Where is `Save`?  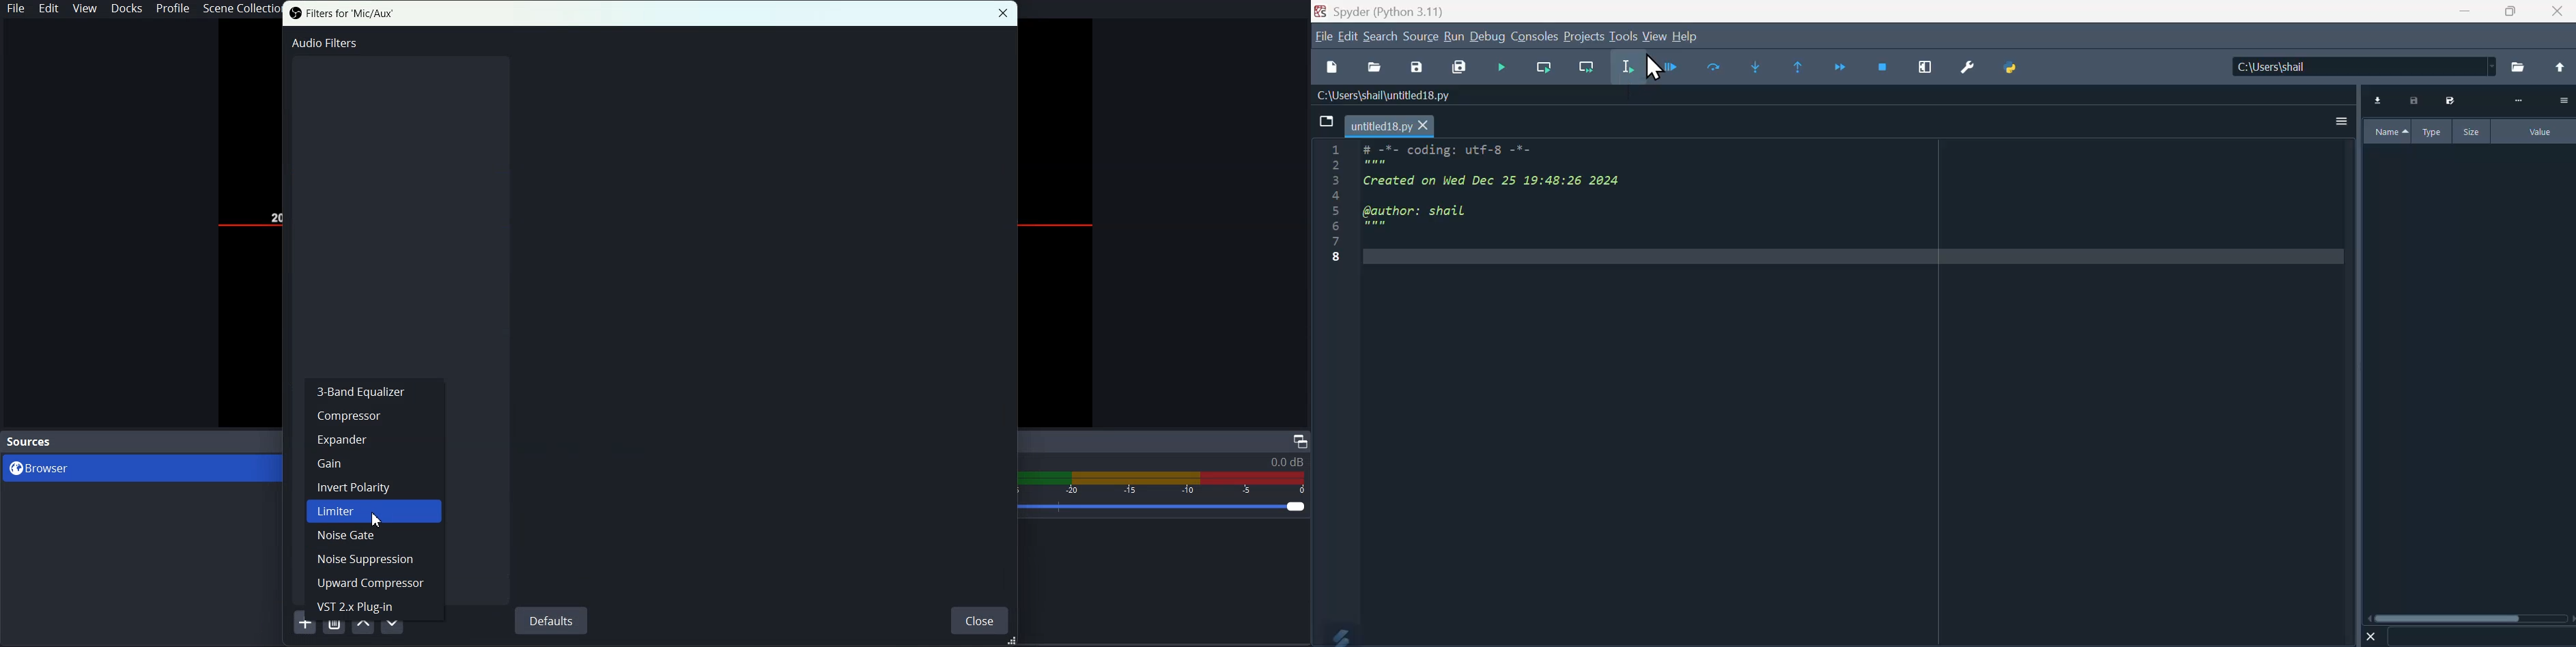 Save is located at coordinates (2449, 101).